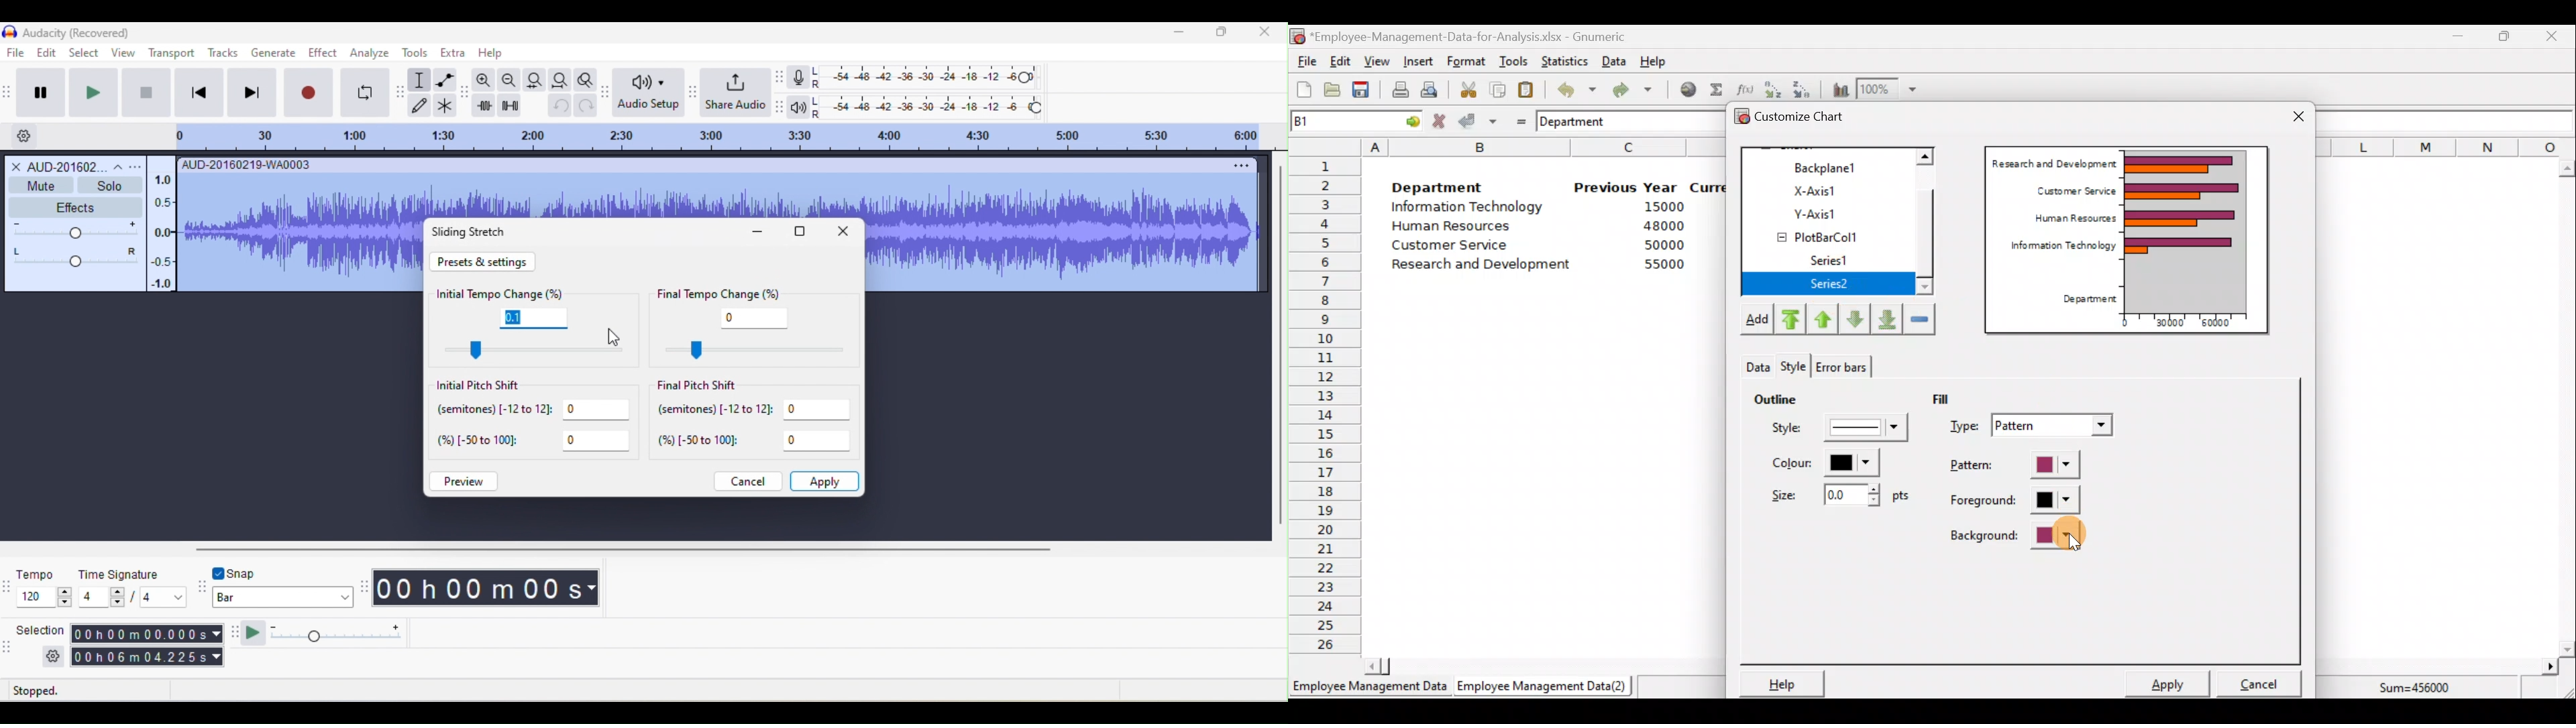 This screenshot has width=2576, height=728. I want to click on Redo undone action, so click(1629, 90).